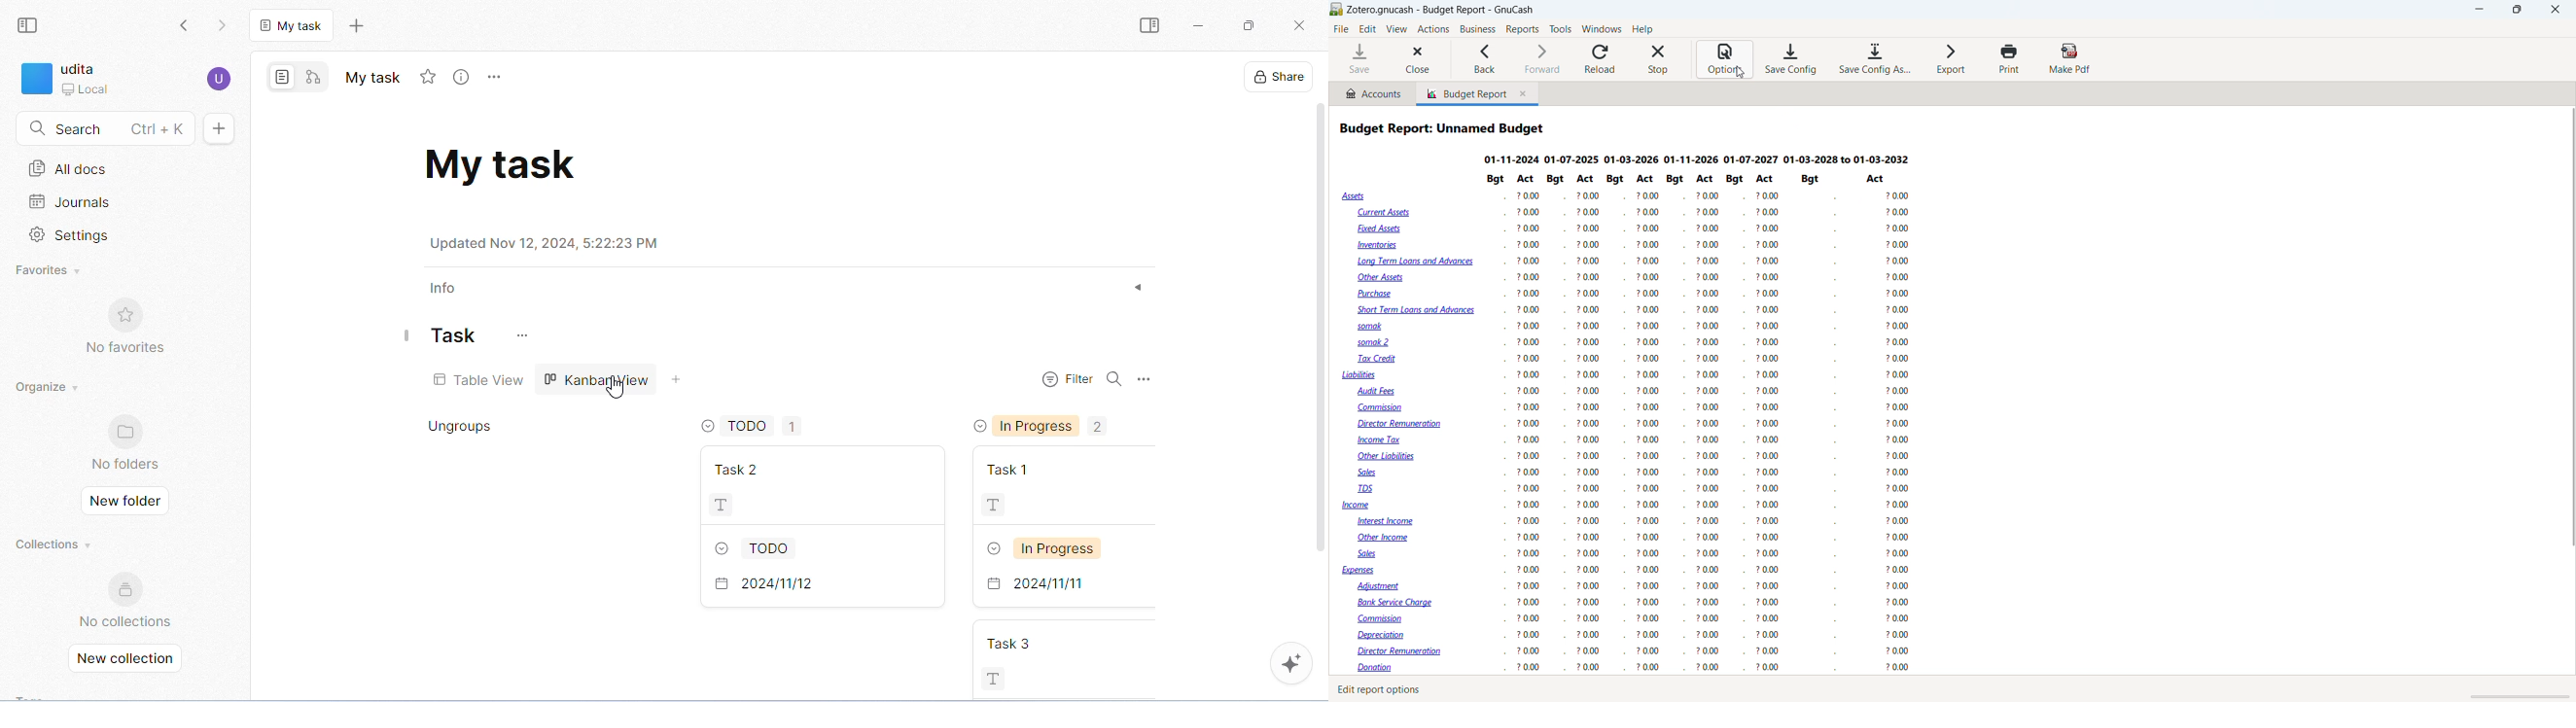 The height and width of the screenshot is (728, 2576). I want to click on tools, so click(1561, 29).